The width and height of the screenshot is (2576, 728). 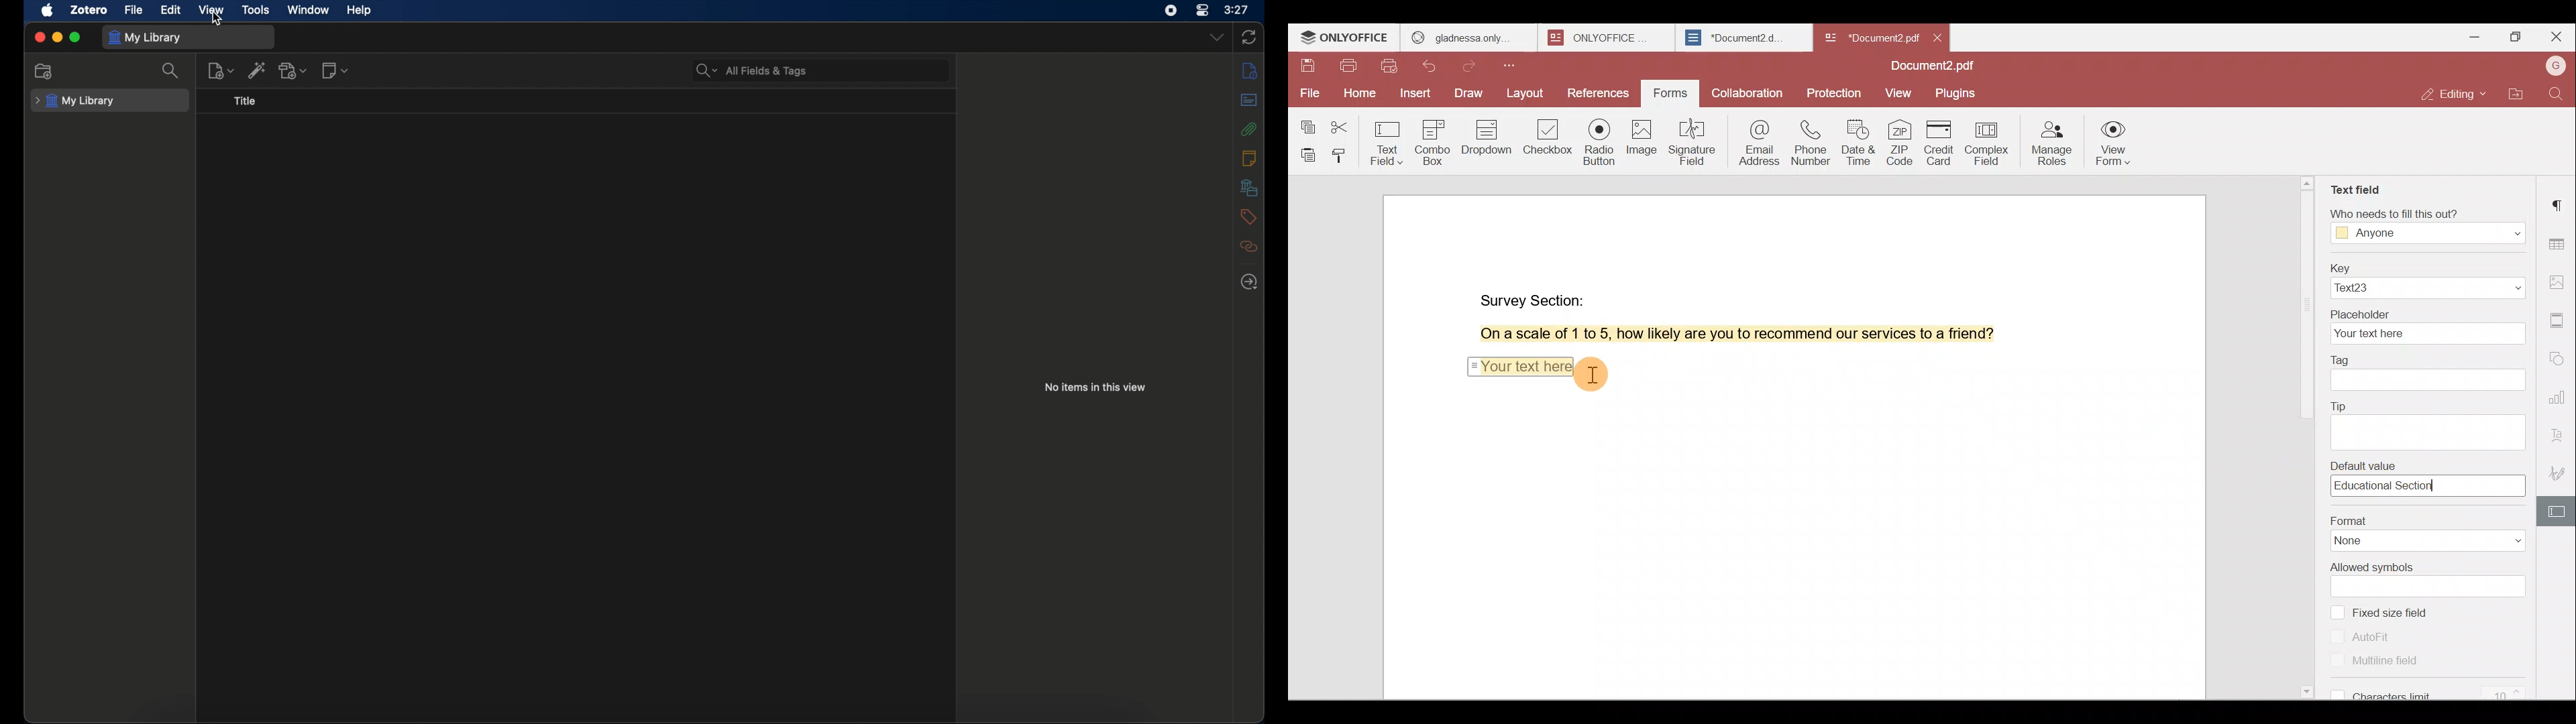 What do you see at coordinates (89, 10) in the screenshot?
I see `zotero` at bounding box center [89, 10].